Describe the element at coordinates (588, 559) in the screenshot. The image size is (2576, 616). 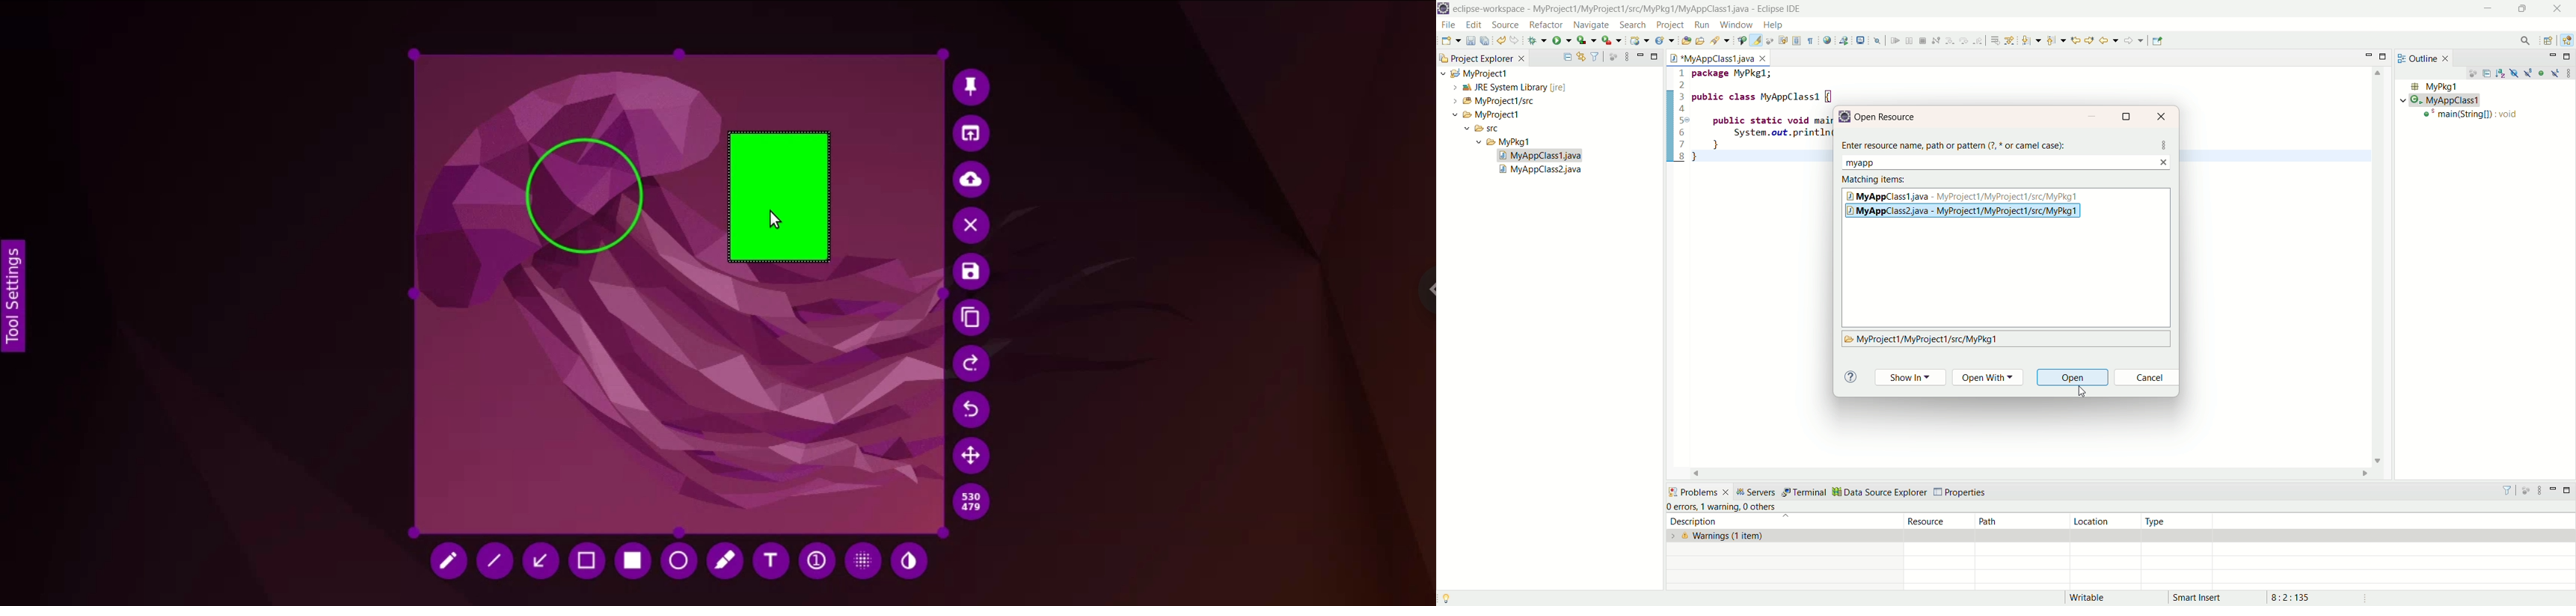
I see `selection` at that location.